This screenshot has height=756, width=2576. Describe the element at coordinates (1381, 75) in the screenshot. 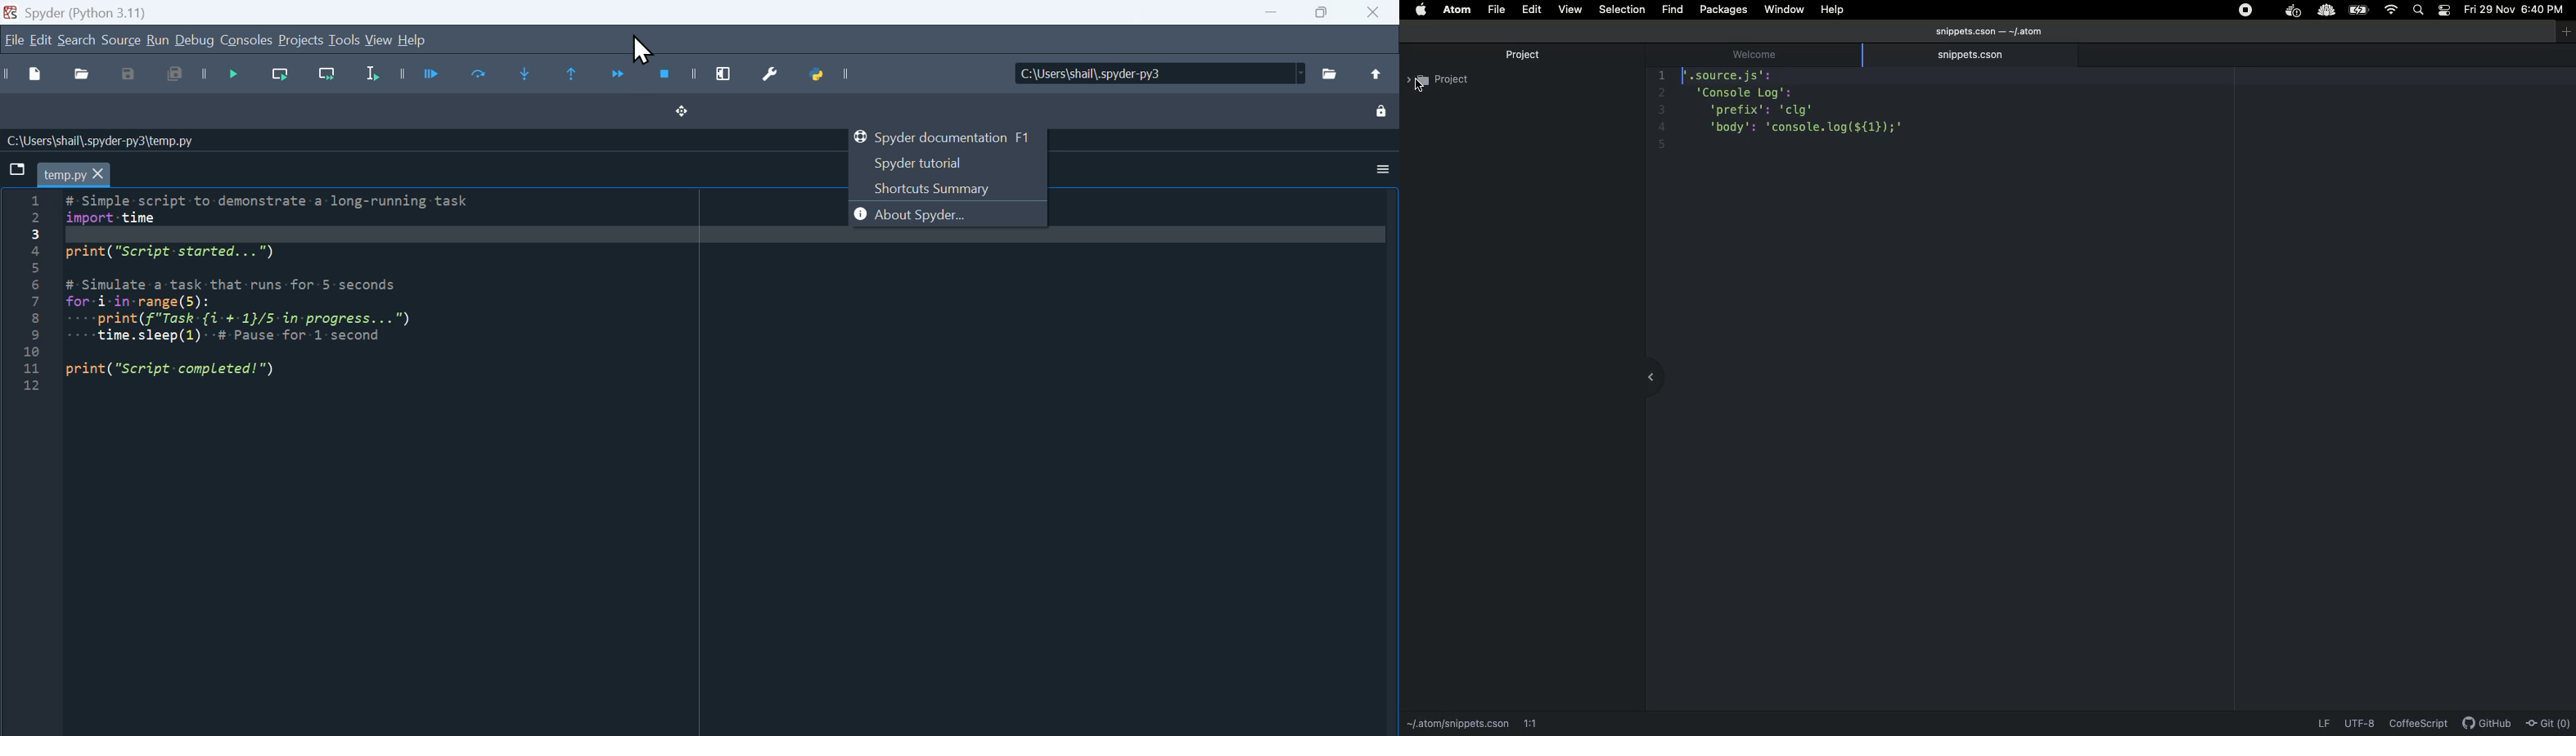

I see `Upload file` at that location.